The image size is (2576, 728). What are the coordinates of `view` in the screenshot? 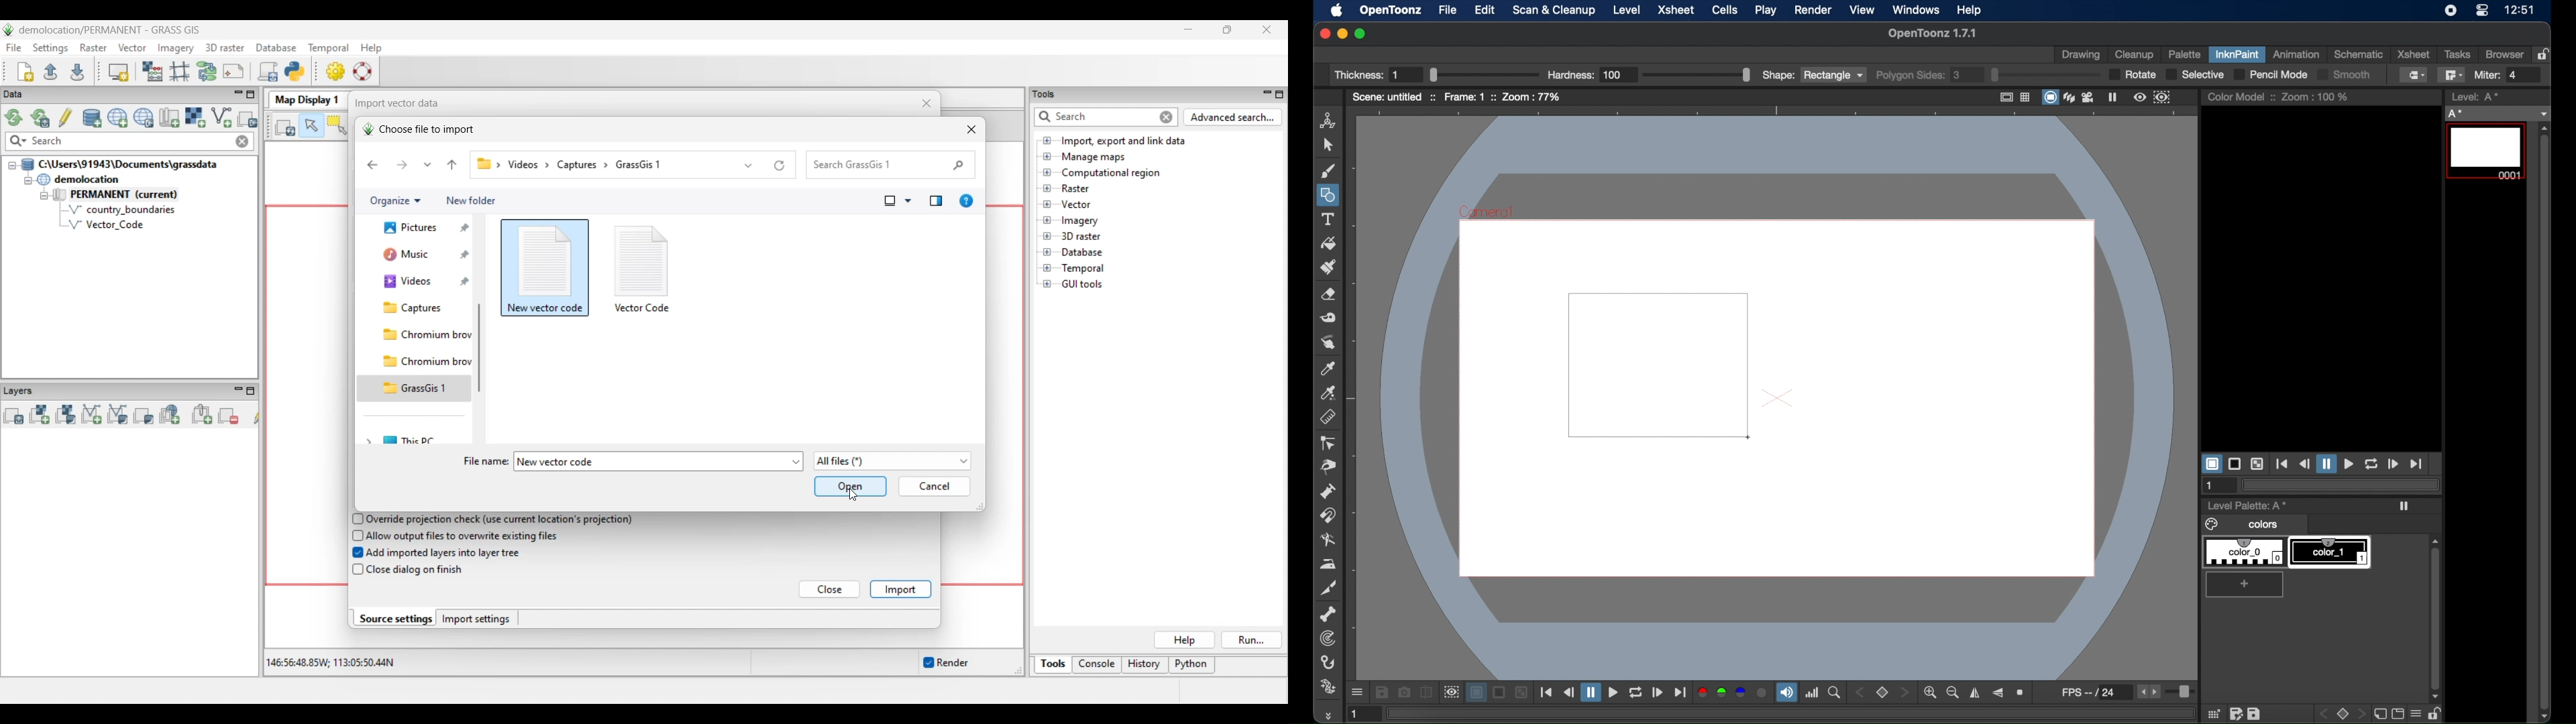 It's located at (1863, 10).